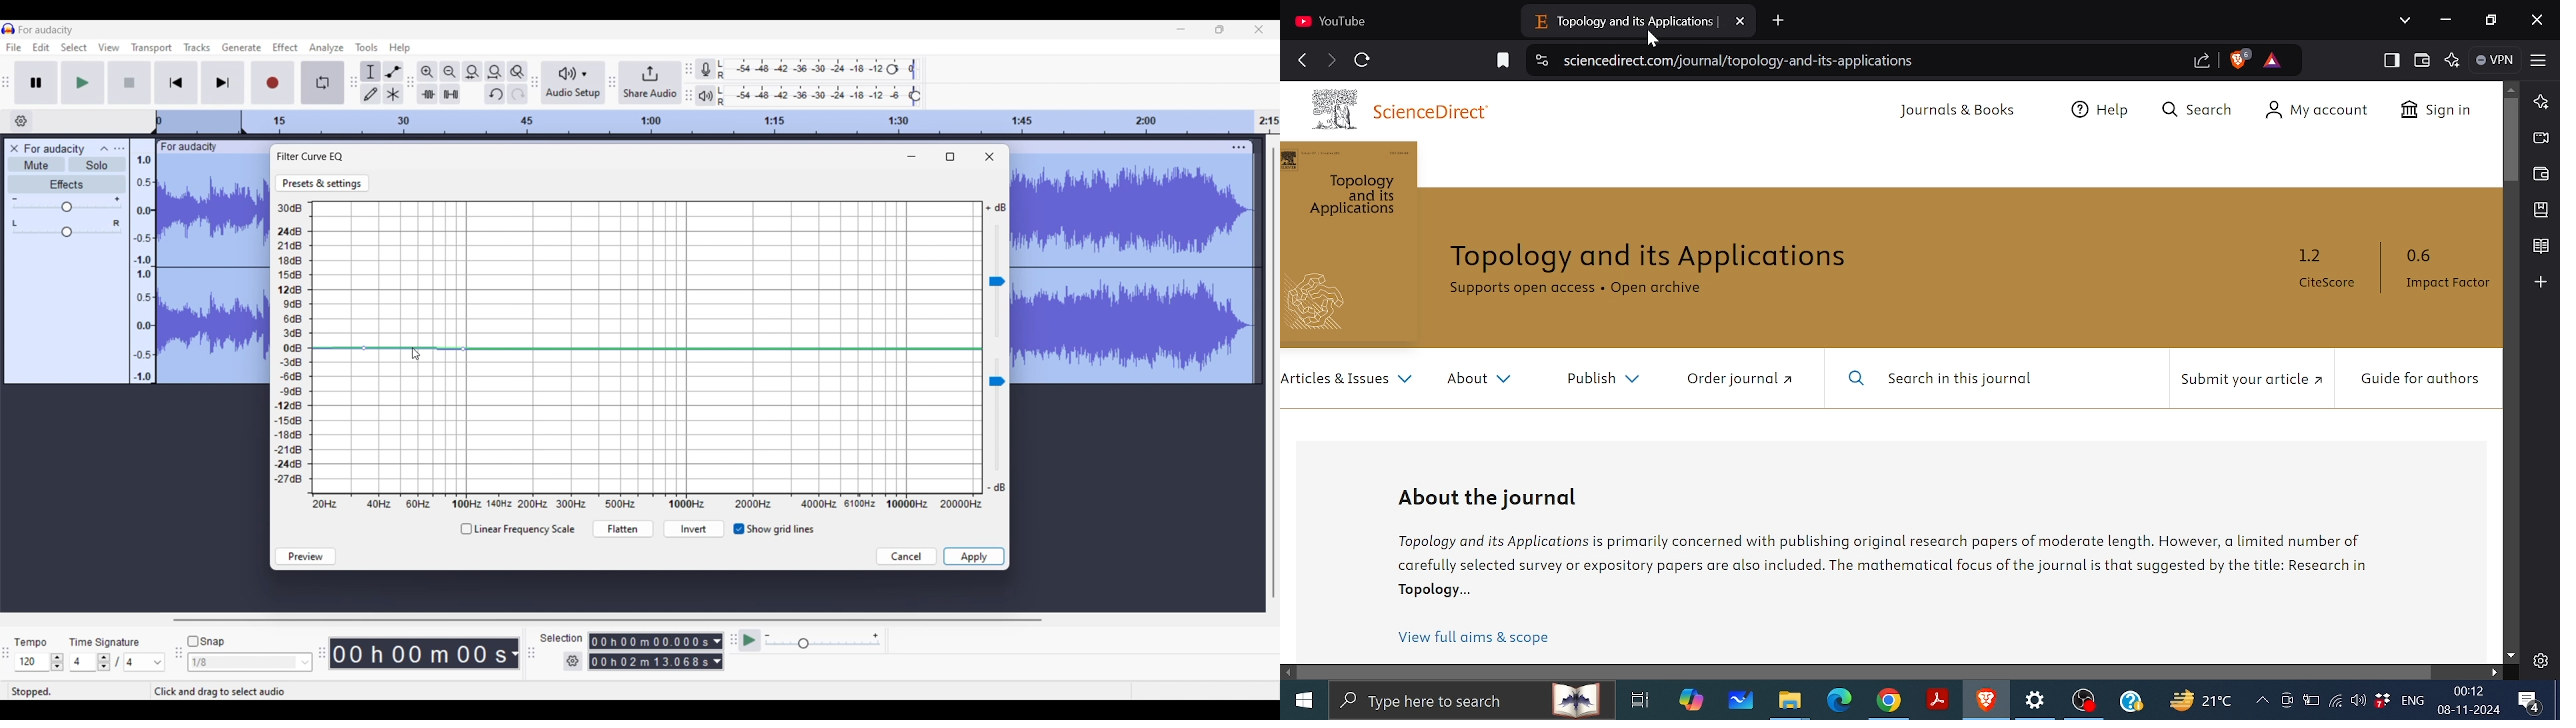  I want to click on Track name, so click(189, 147).